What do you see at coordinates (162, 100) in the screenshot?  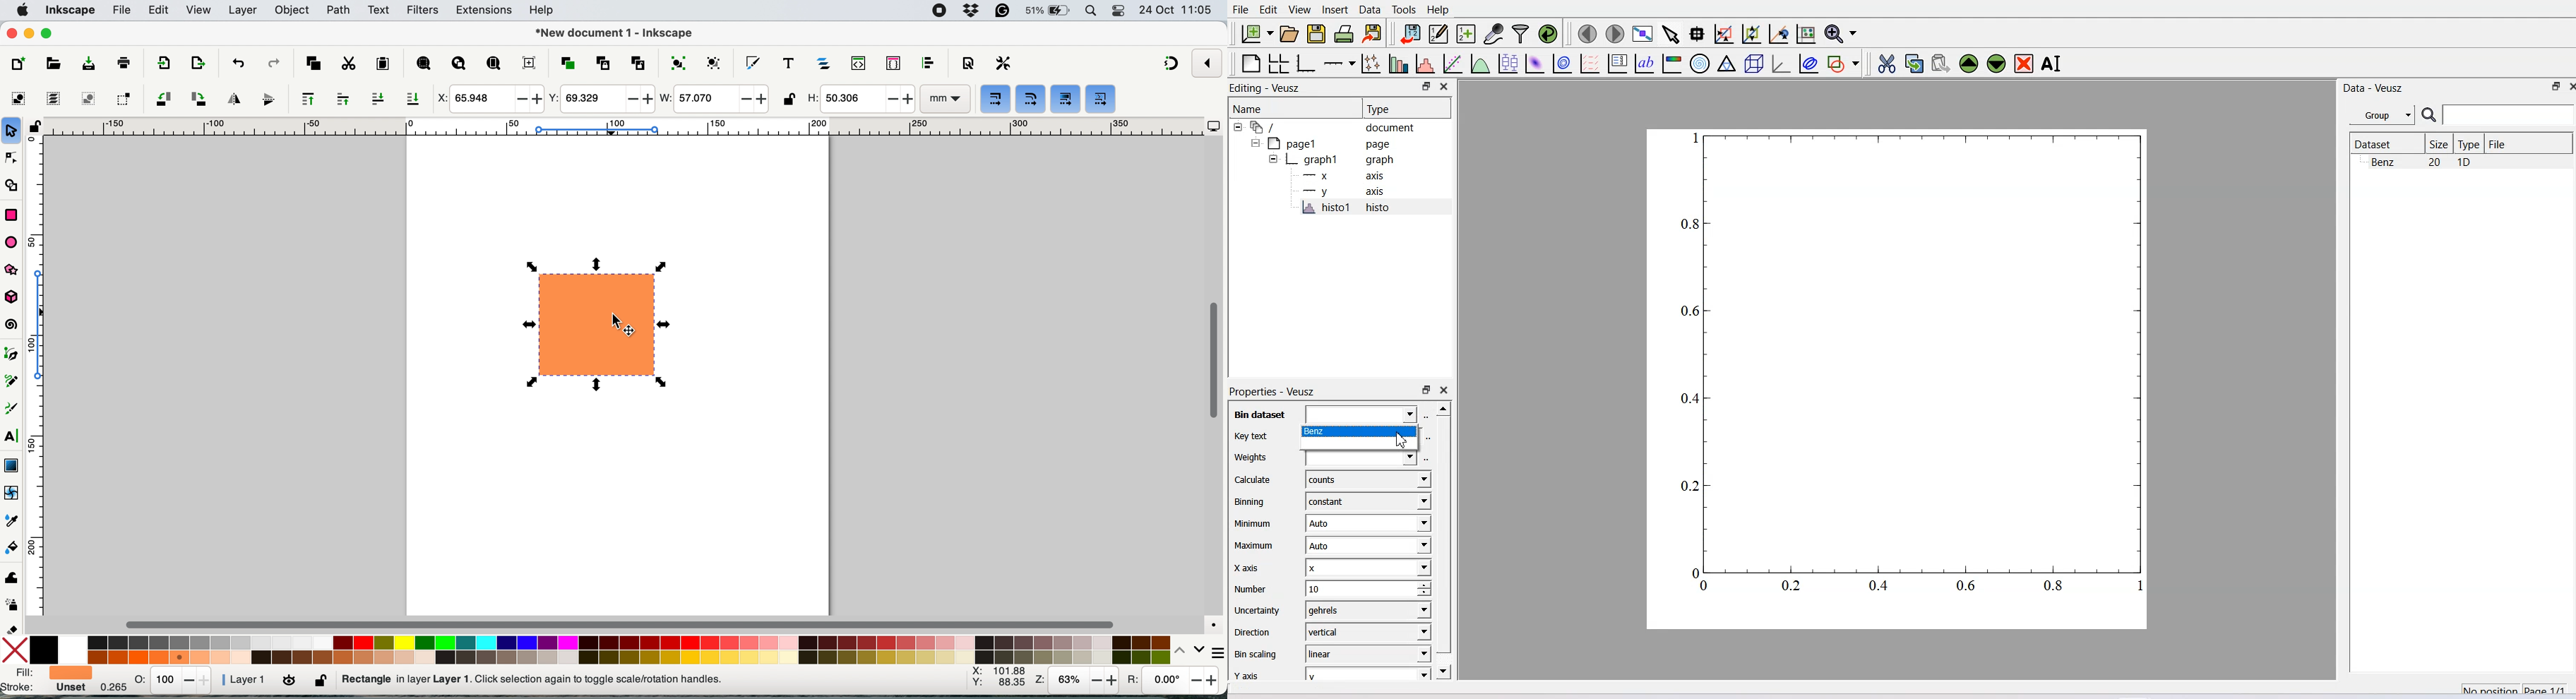 I see `object rotate 90 ccw` at bounding box center [162, 100].